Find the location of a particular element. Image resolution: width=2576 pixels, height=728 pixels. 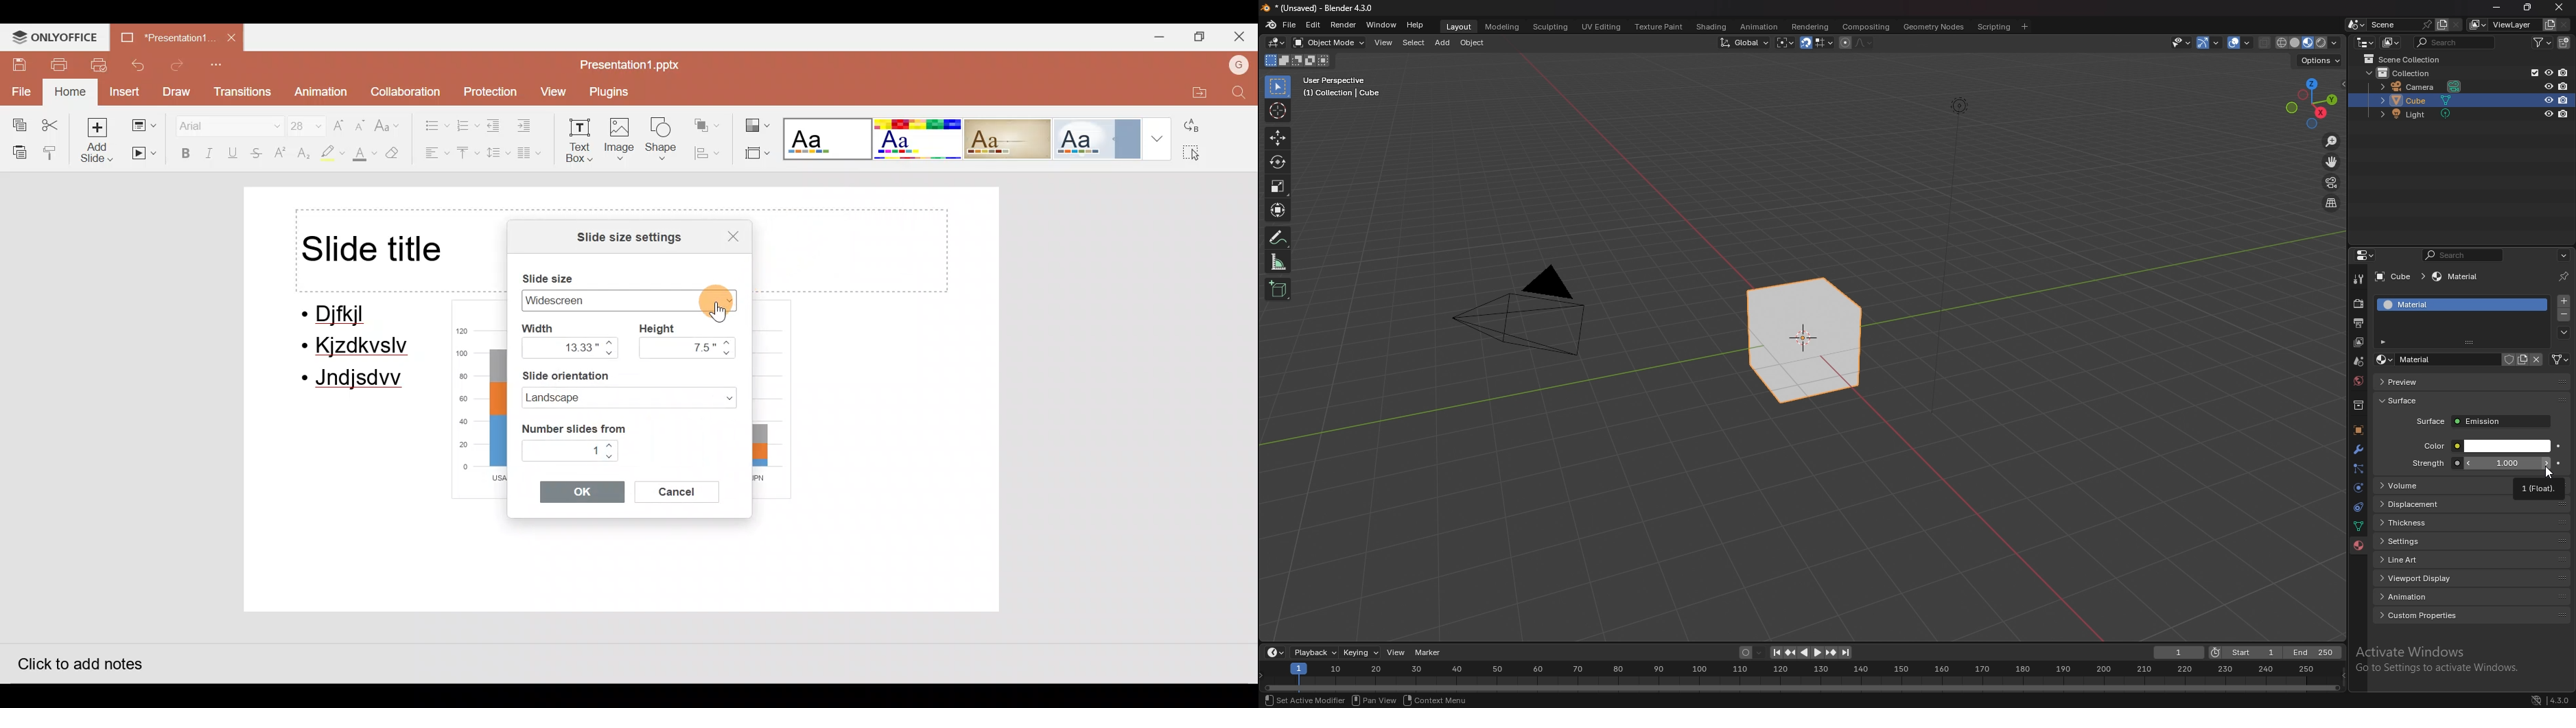

play animation is located at coordinates (1810, 652).